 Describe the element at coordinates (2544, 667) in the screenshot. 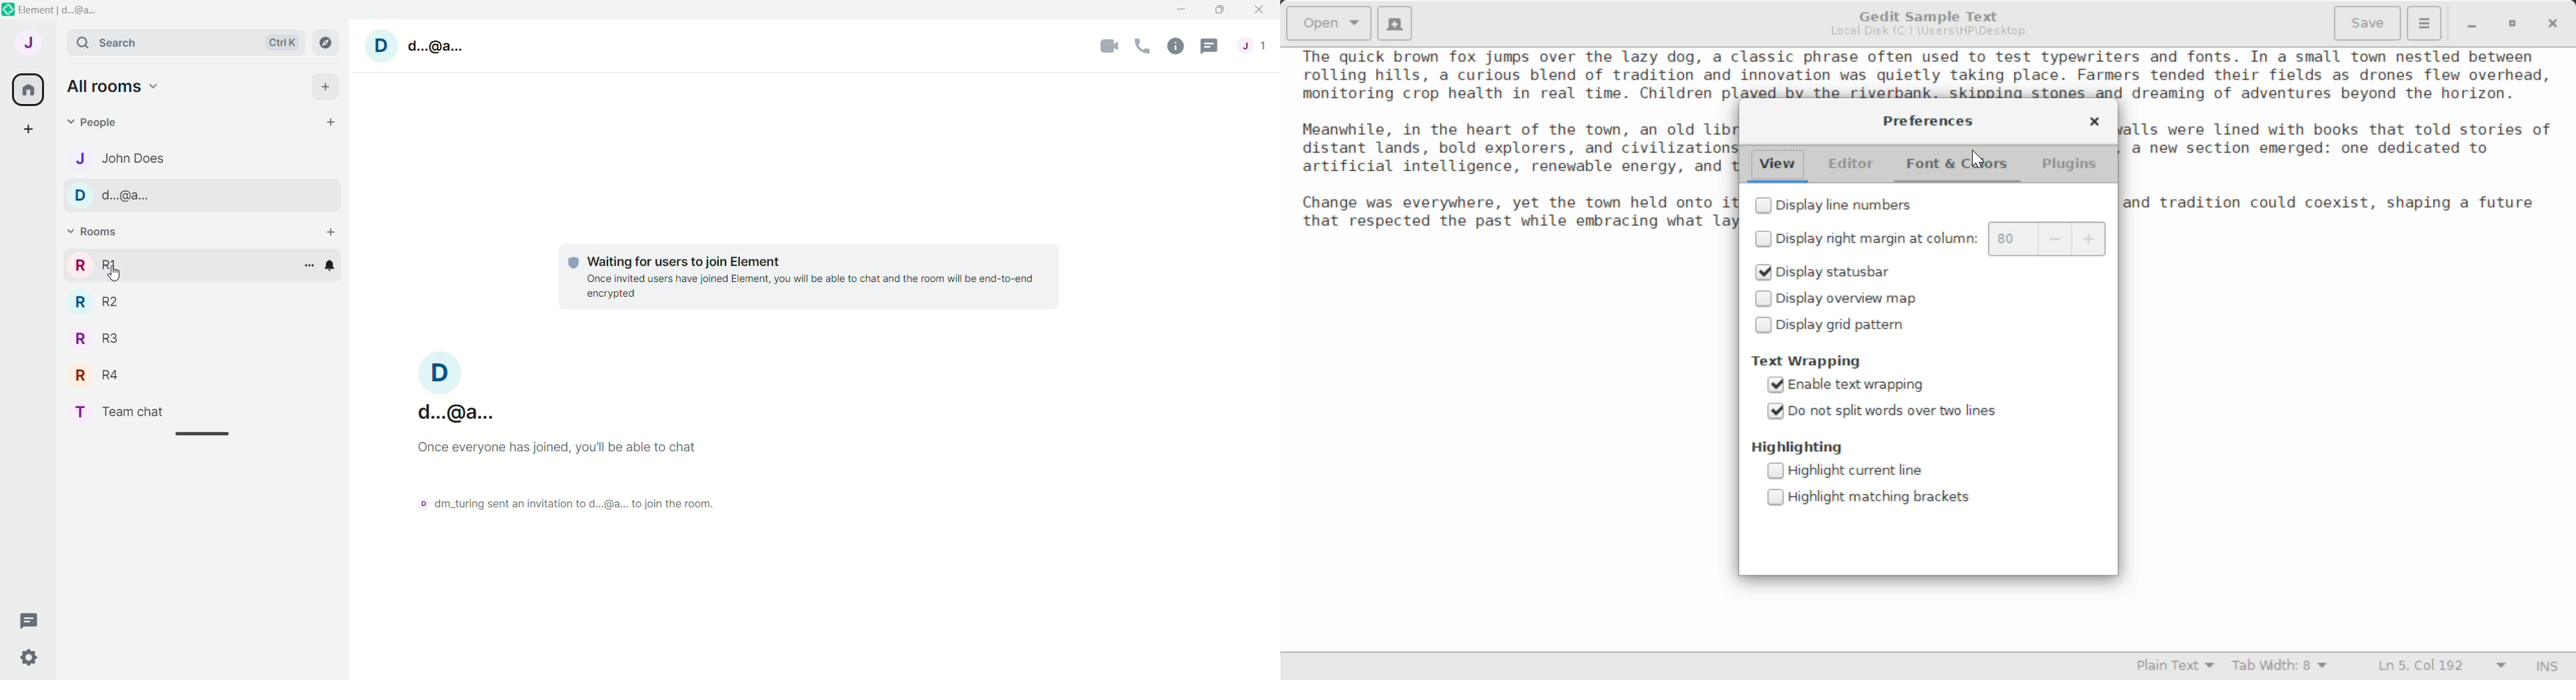

I see `Insert Mode` at that location.